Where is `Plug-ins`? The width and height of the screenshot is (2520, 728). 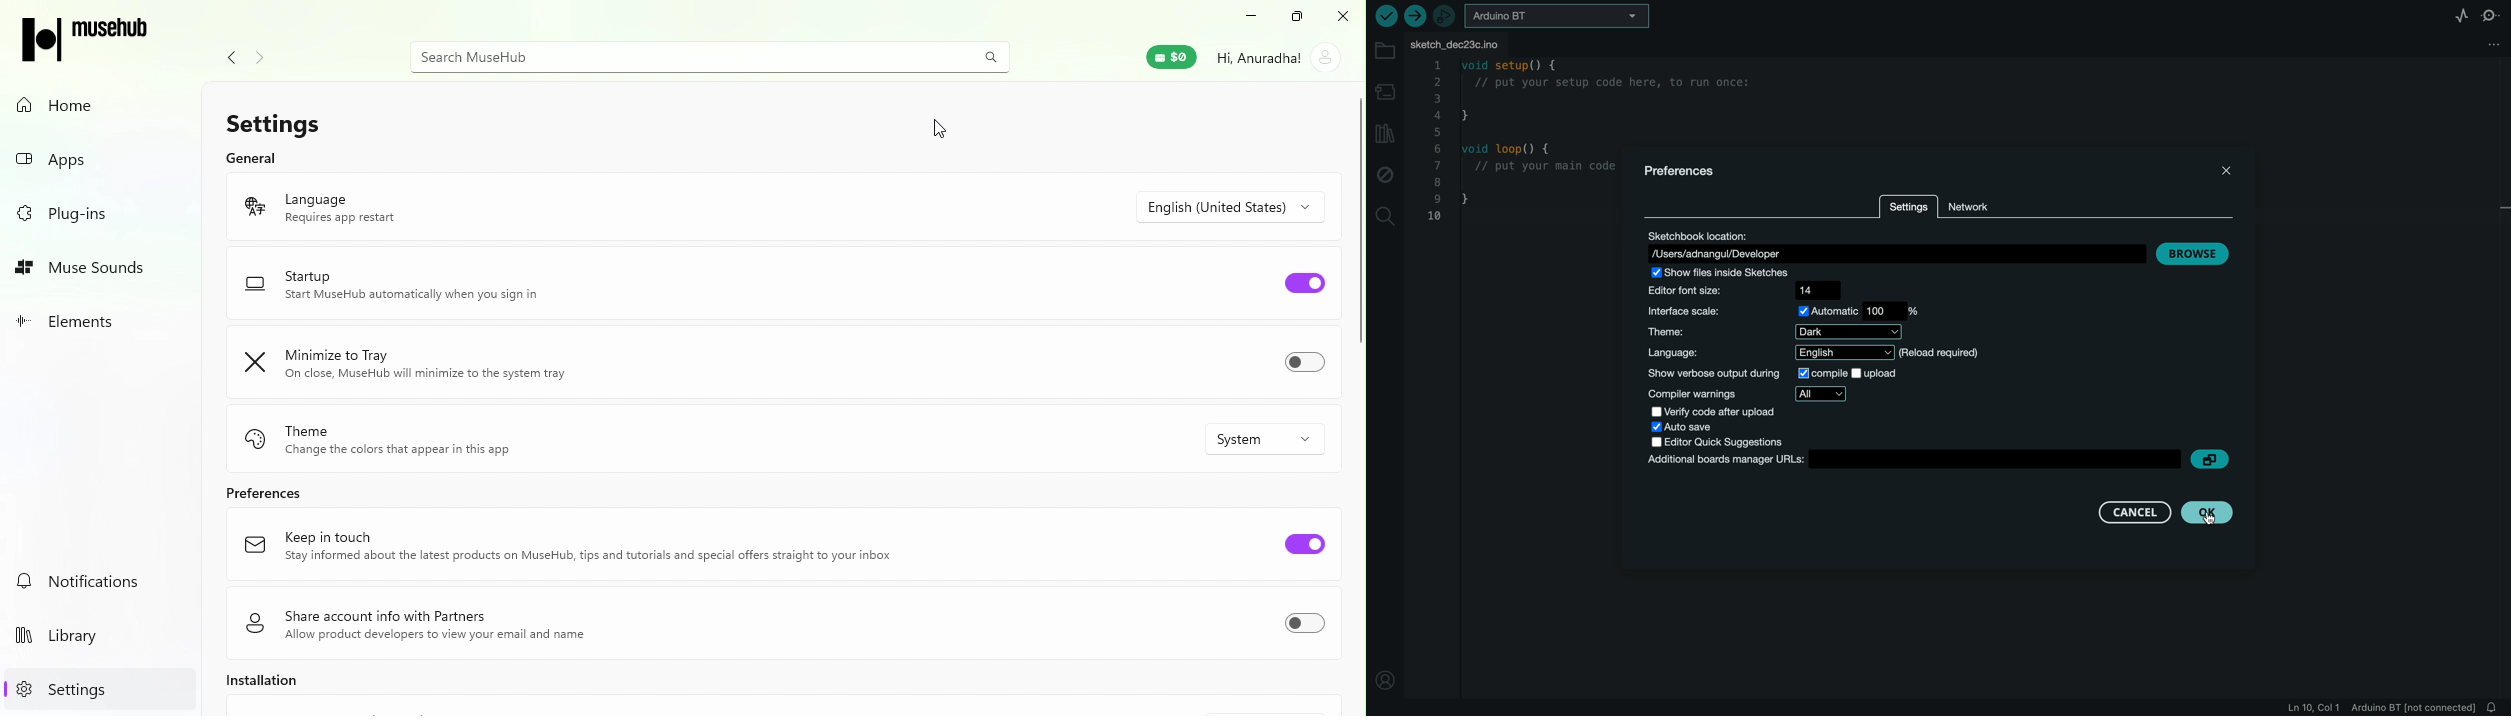 Plug-ins is located at coordinates (84, 218).